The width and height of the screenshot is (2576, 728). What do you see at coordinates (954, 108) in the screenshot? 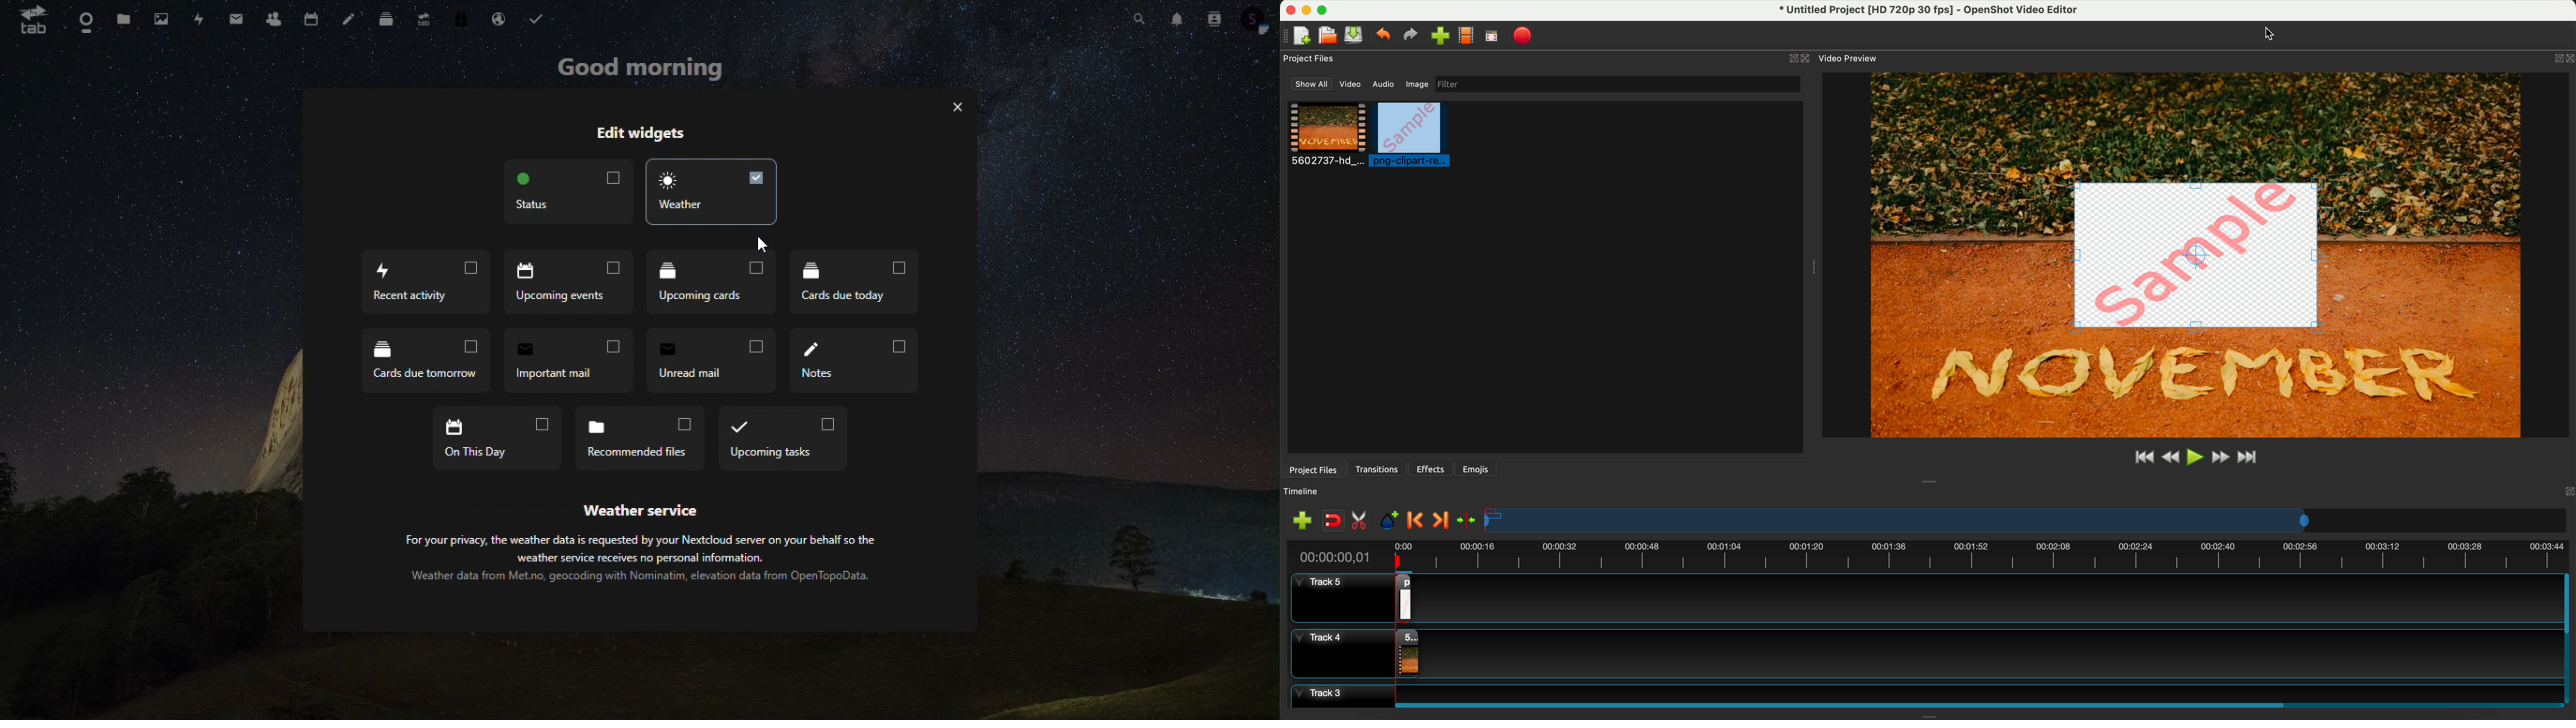
I see `exit` at bounding box center [954, 108].